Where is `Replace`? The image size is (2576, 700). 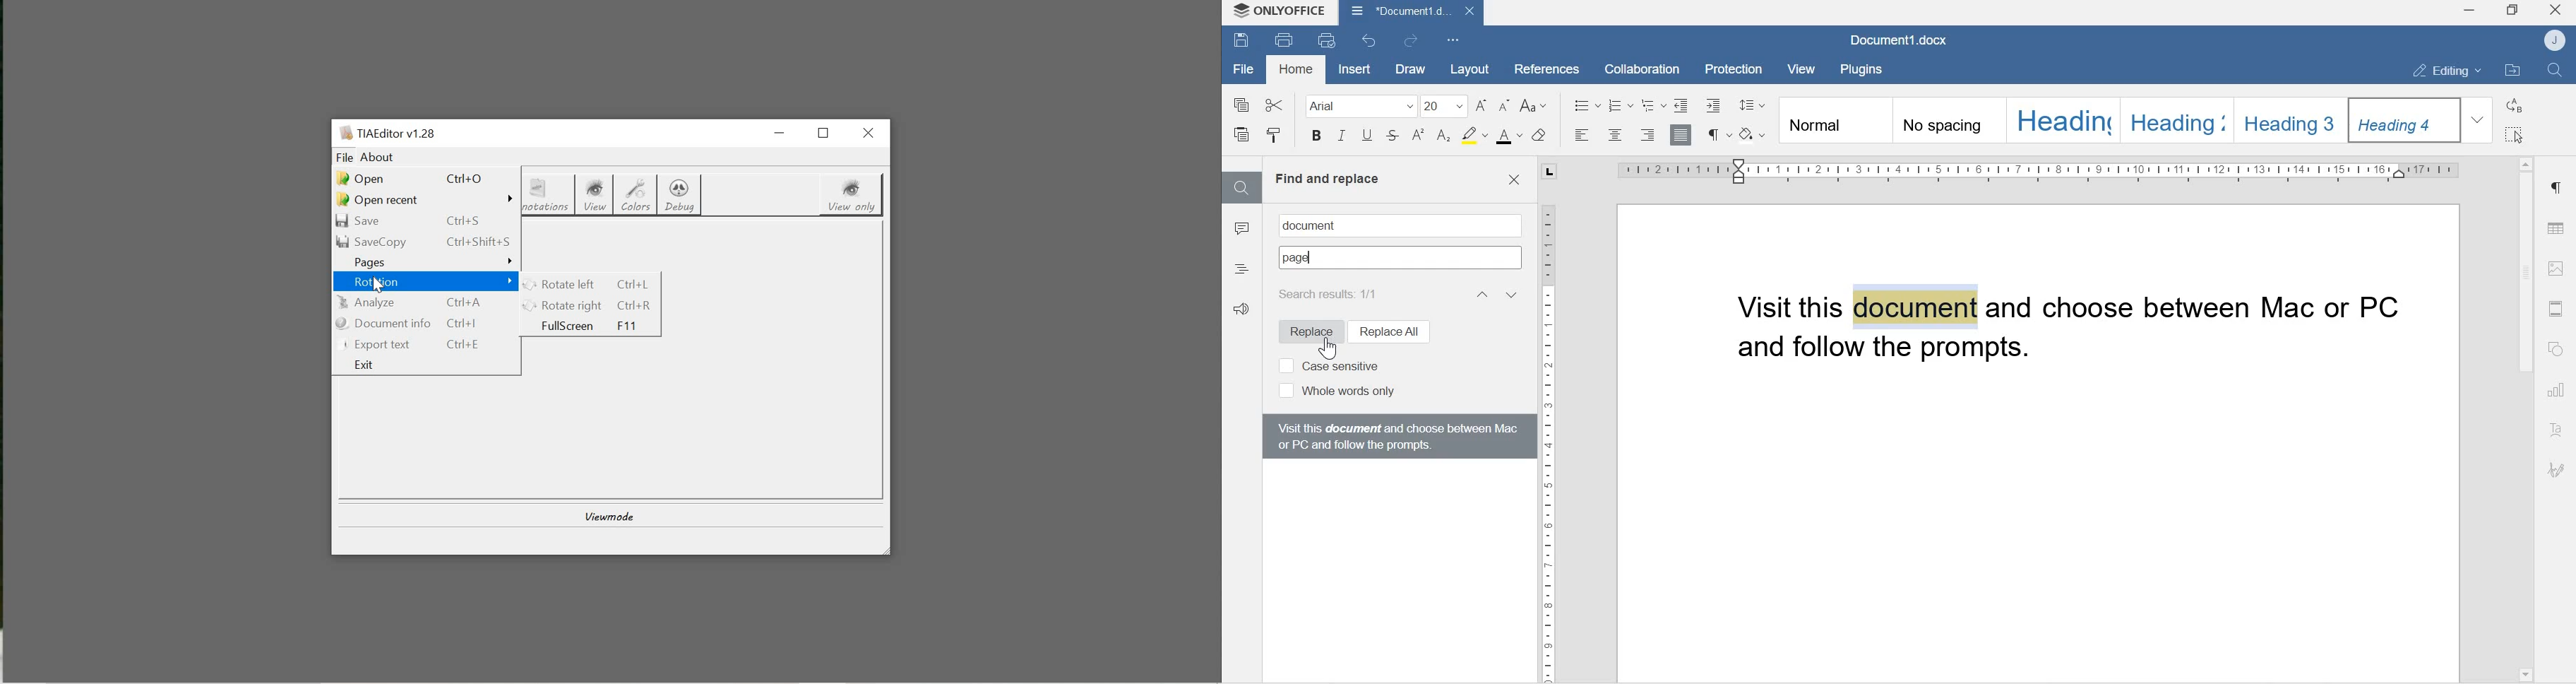 Replace is located at coordinates (2516, 105).